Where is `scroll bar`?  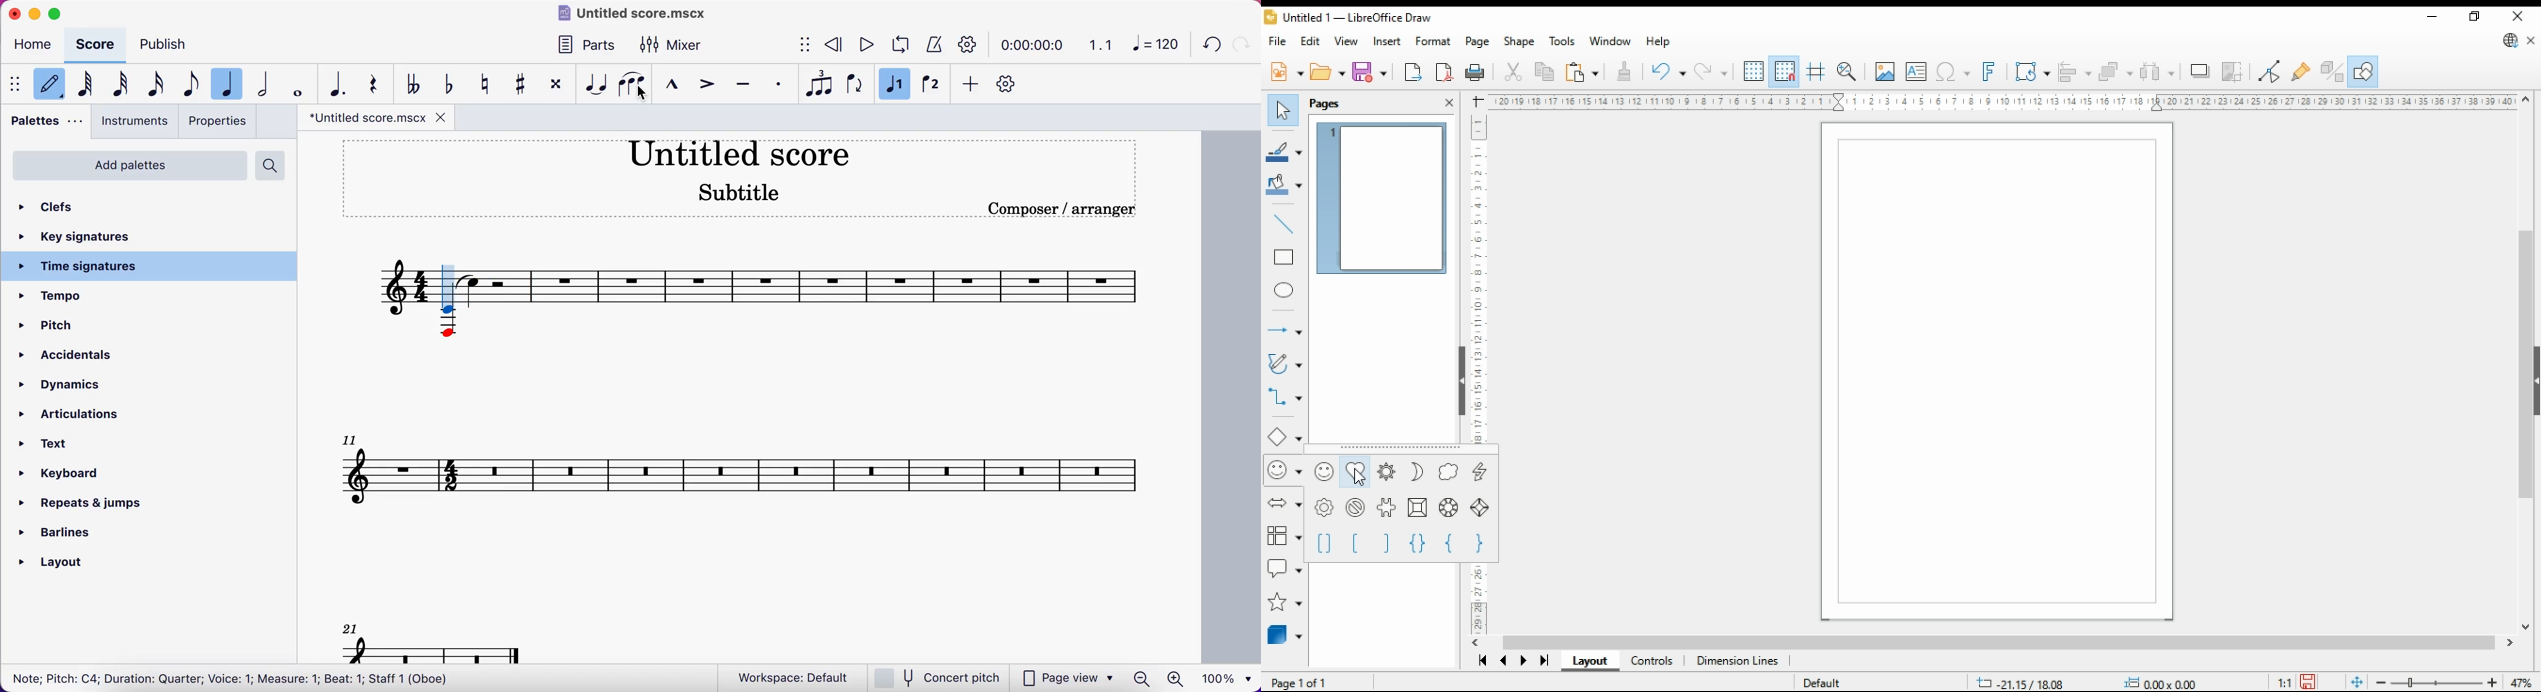 scroll bar is located at coordinates (1996, 643).